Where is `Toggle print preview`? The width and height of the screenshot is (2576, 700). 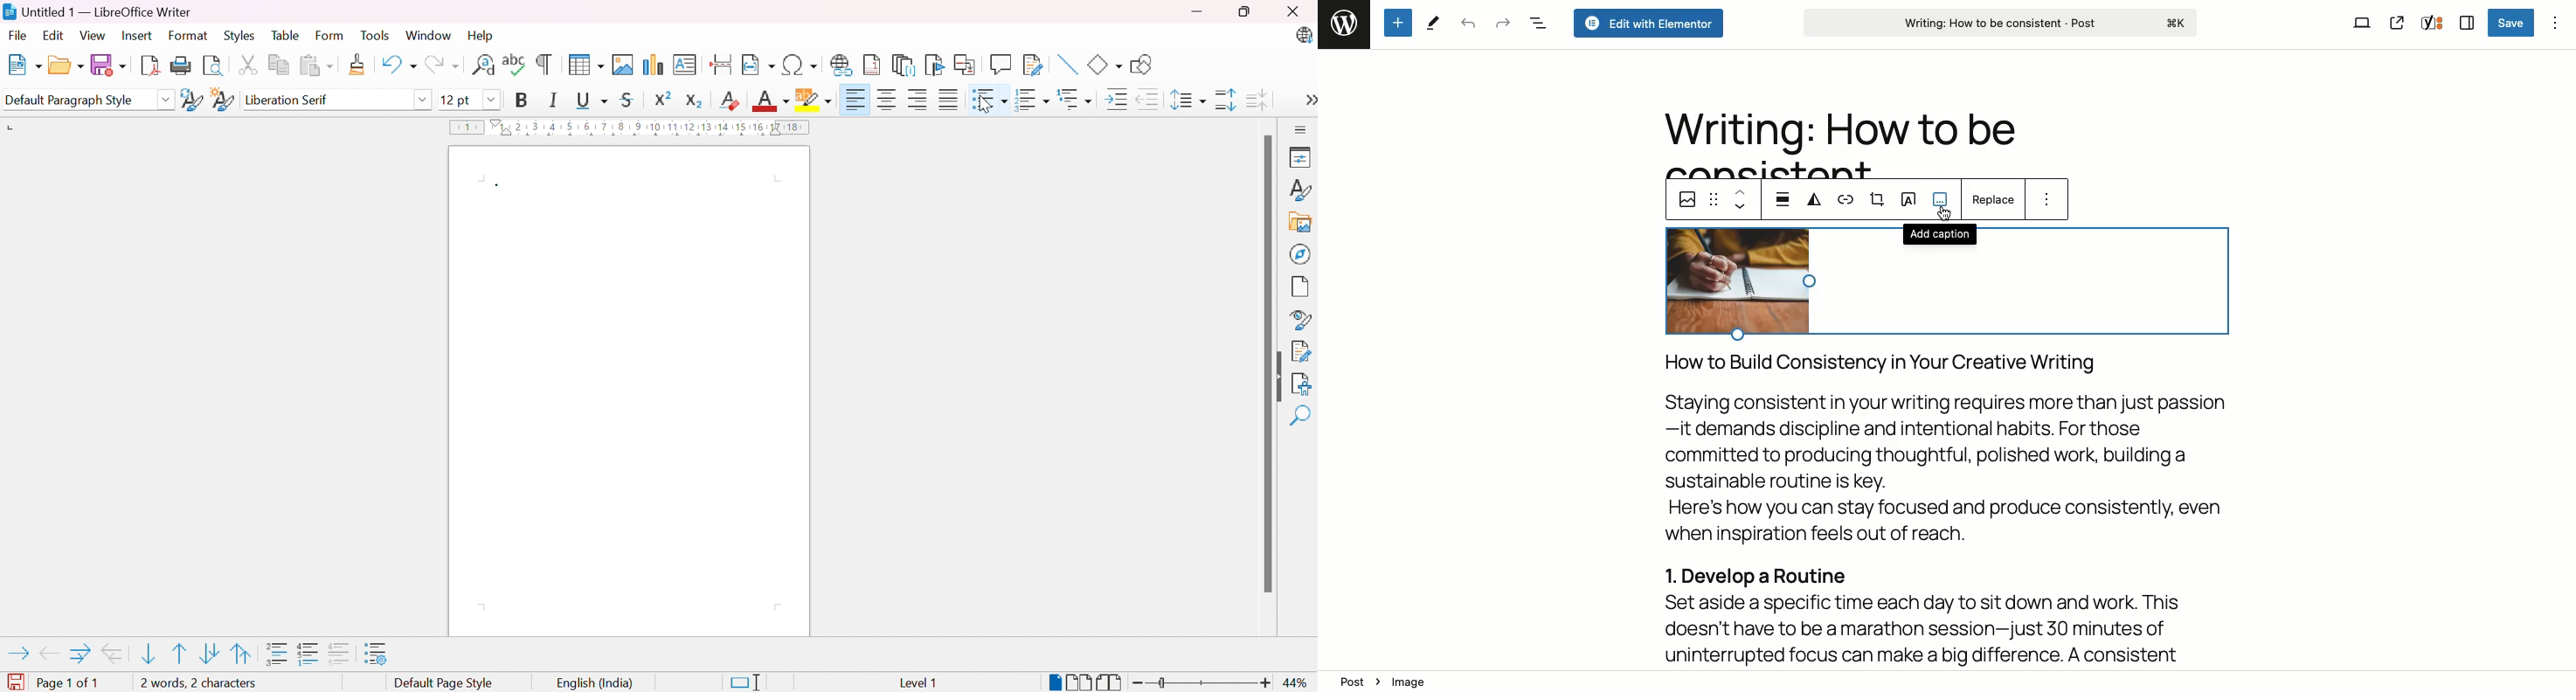 Toggle print preview is located at coordinates (217, 67).